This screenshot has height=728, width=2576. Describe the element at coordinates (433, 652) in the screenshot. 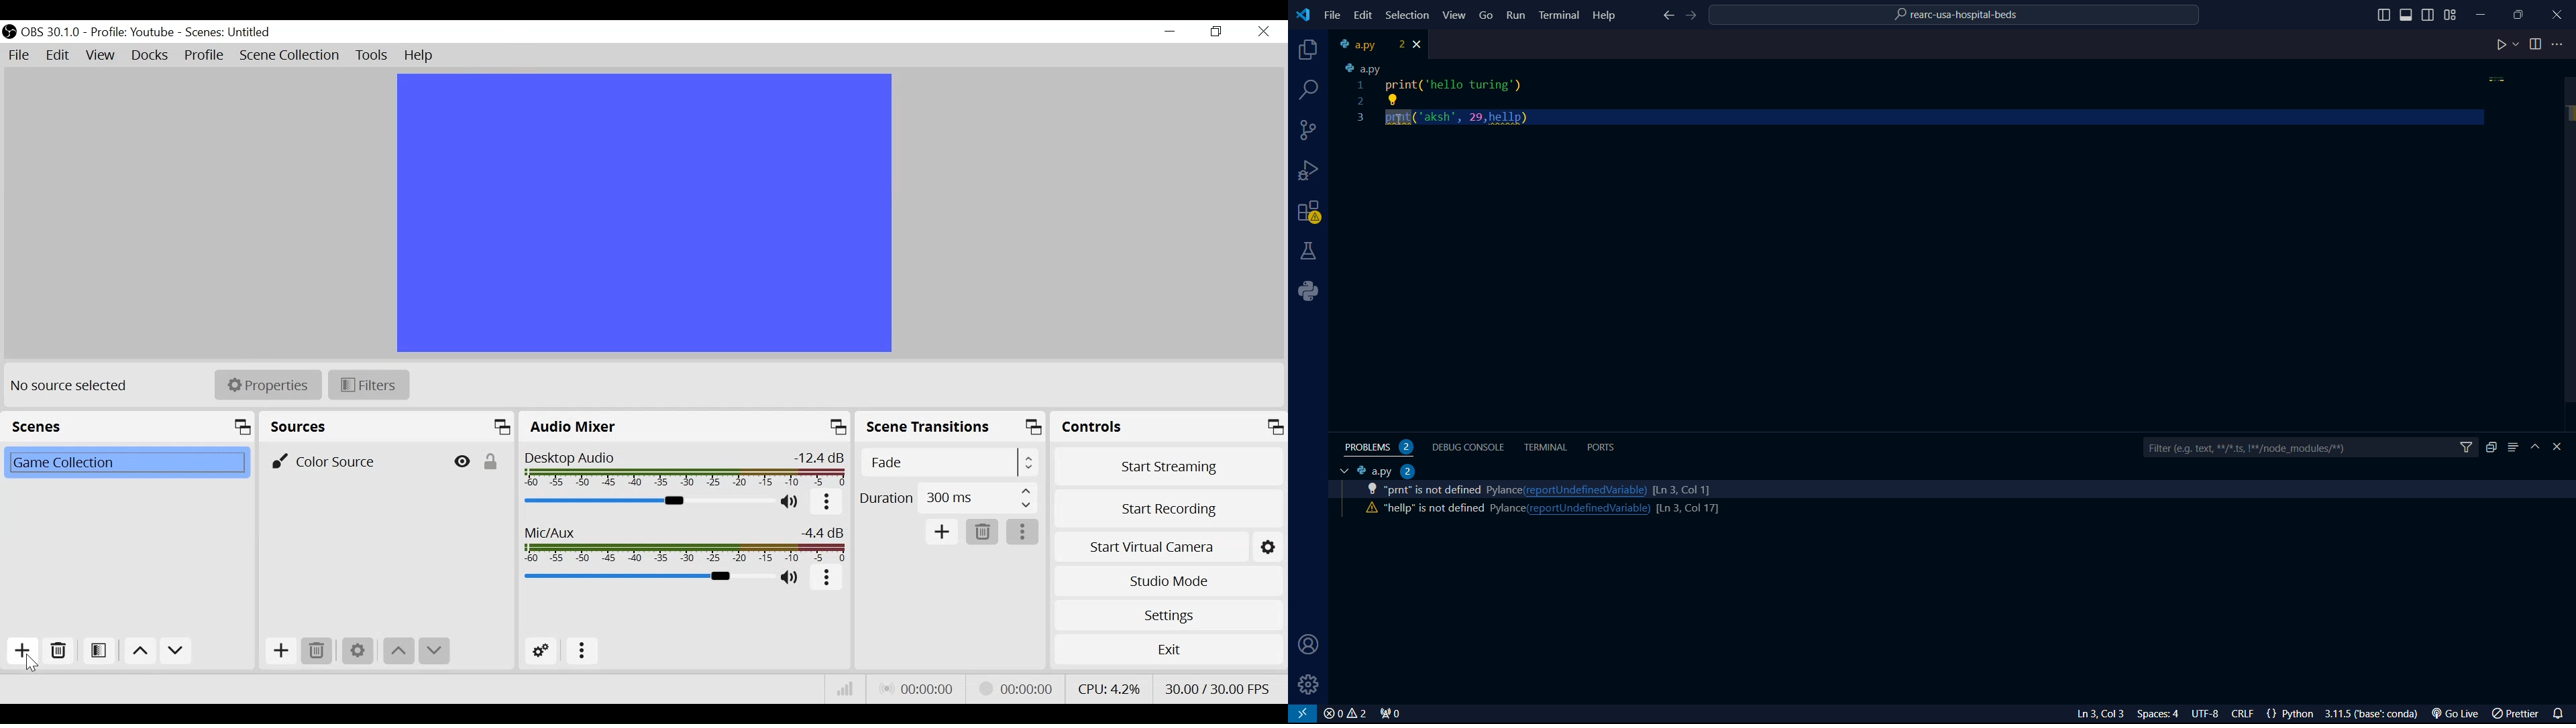

I see `Move down` at that location.